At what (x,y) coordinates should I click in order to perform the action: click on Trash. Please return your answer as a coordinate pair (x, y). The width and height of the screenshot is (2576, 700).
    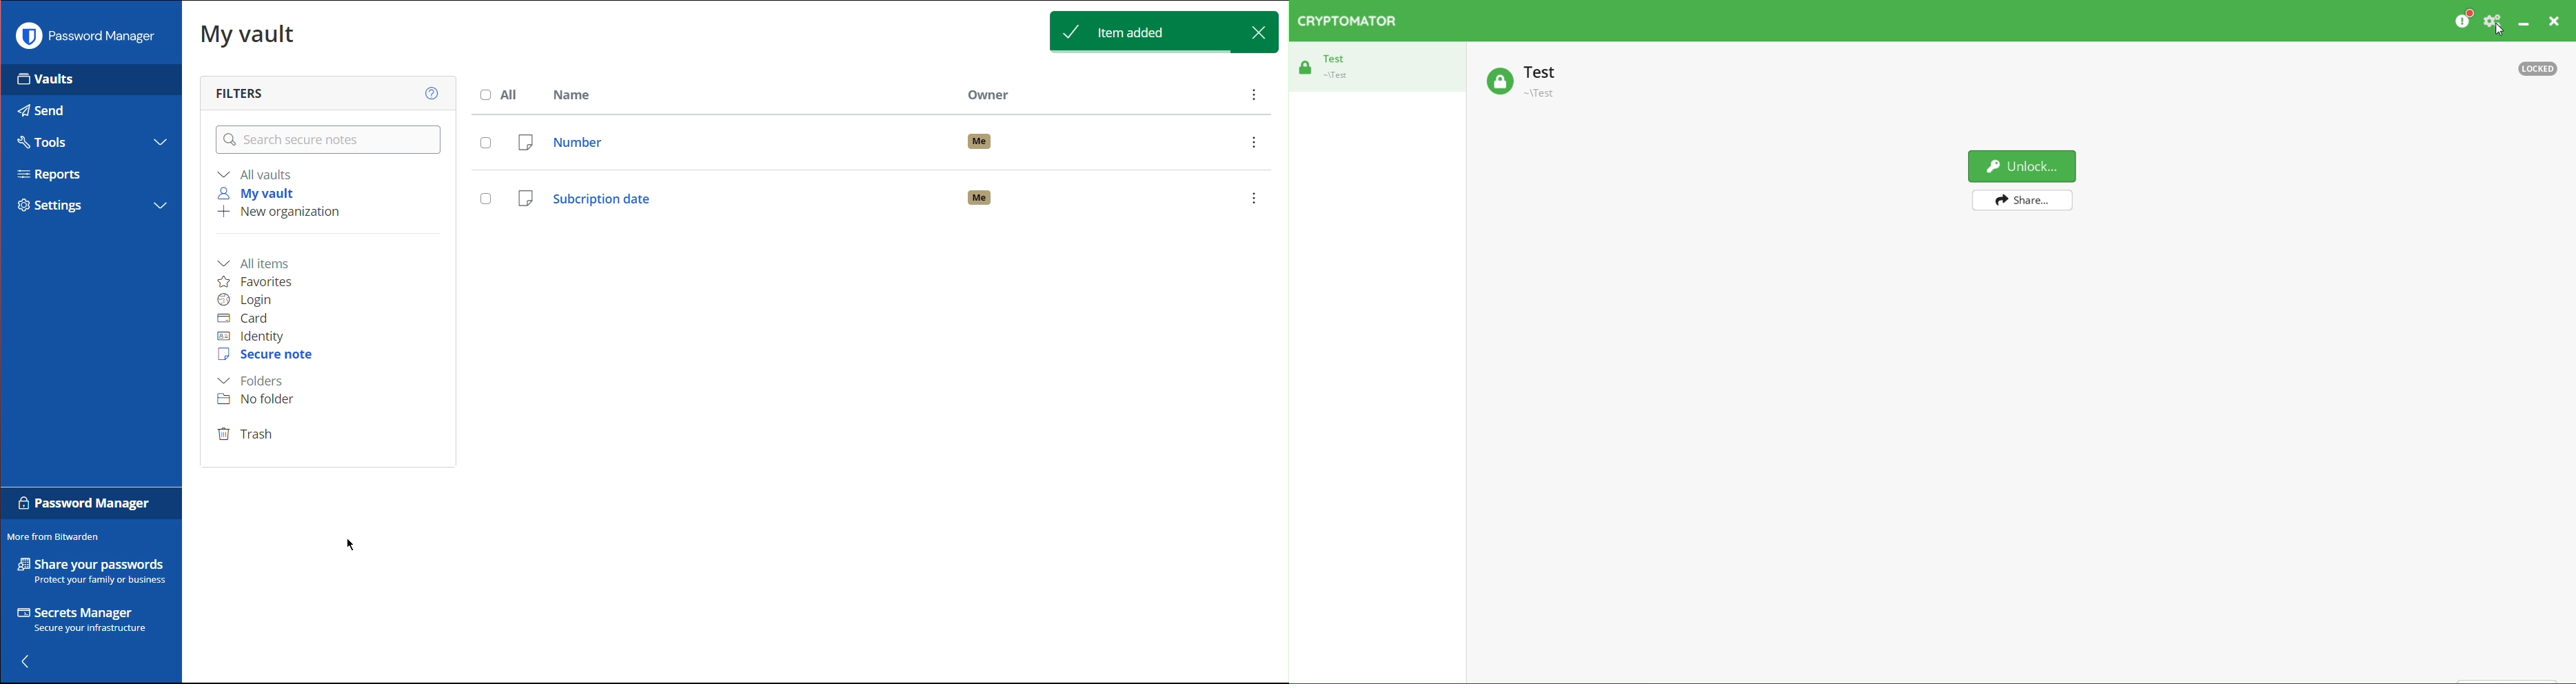
    Looking at the image, I should click on (246, 435).